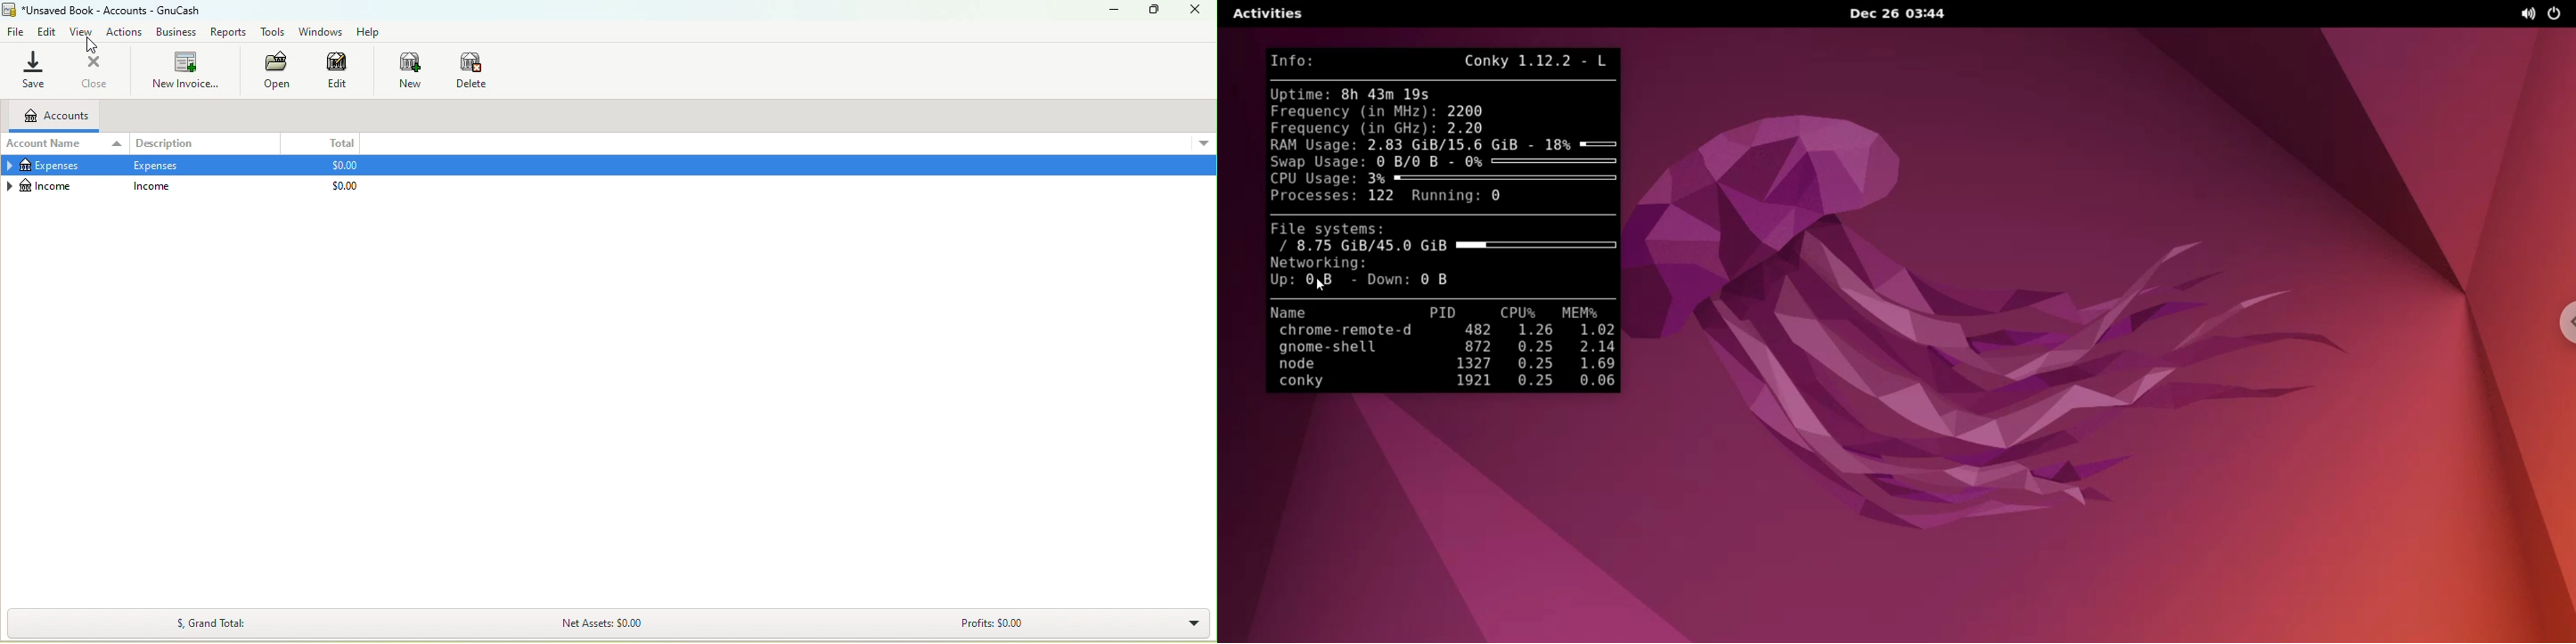 The height and width of the screenshot is (644, 2576). I want to click on More Options, so click(1204, 142).